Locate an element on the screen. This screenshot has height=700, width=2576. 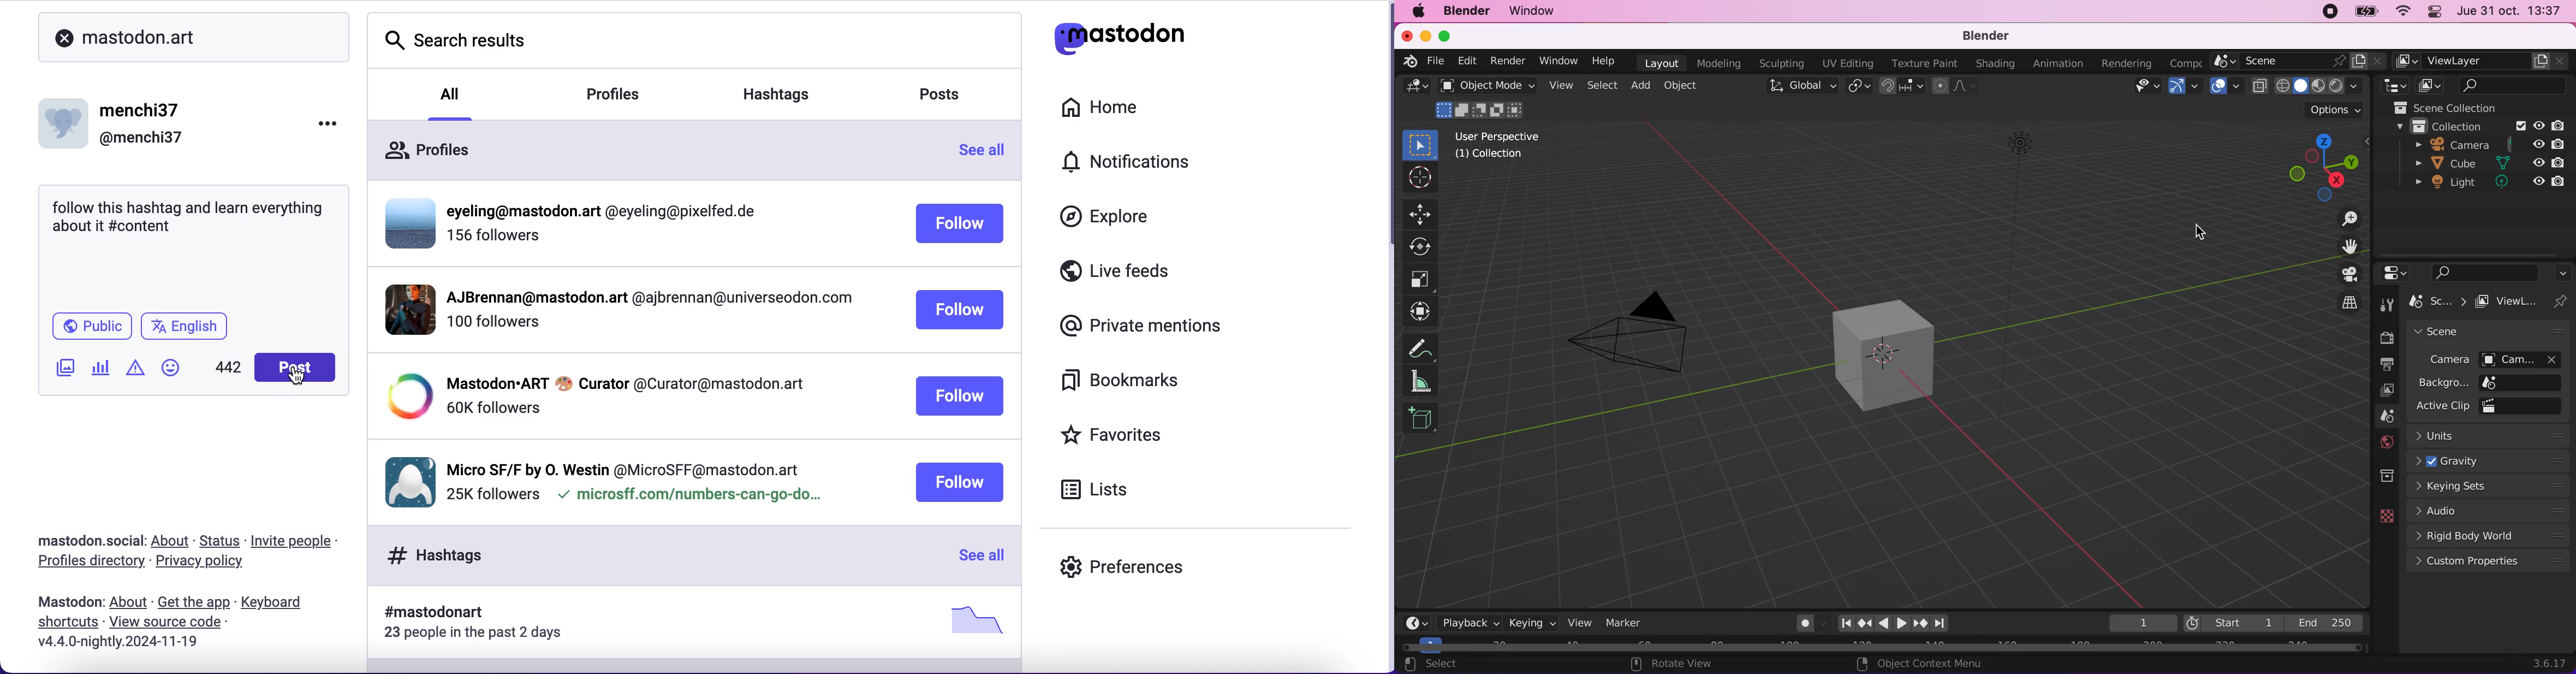
explore is located at coordinates (1108, 221).